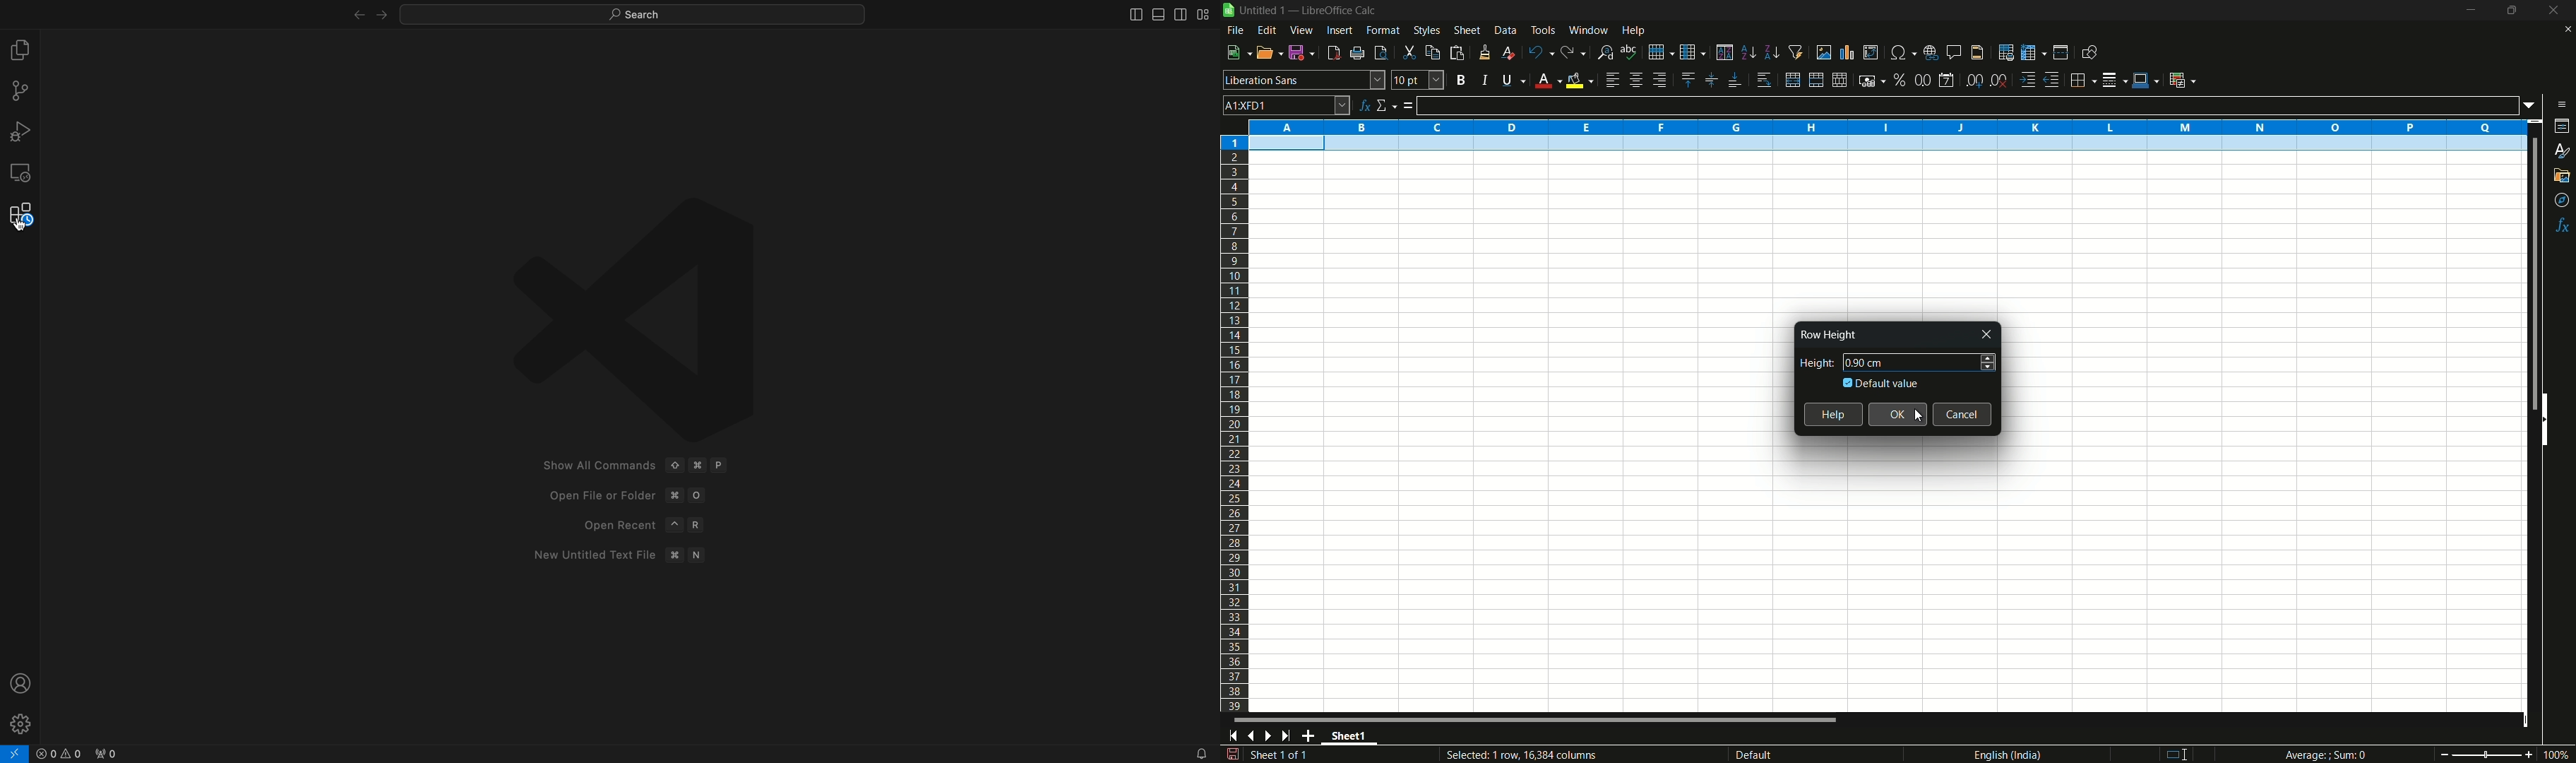  Describe the element at coordinates (2533, 105) in the screenshot. I see `formula input options` at that location.